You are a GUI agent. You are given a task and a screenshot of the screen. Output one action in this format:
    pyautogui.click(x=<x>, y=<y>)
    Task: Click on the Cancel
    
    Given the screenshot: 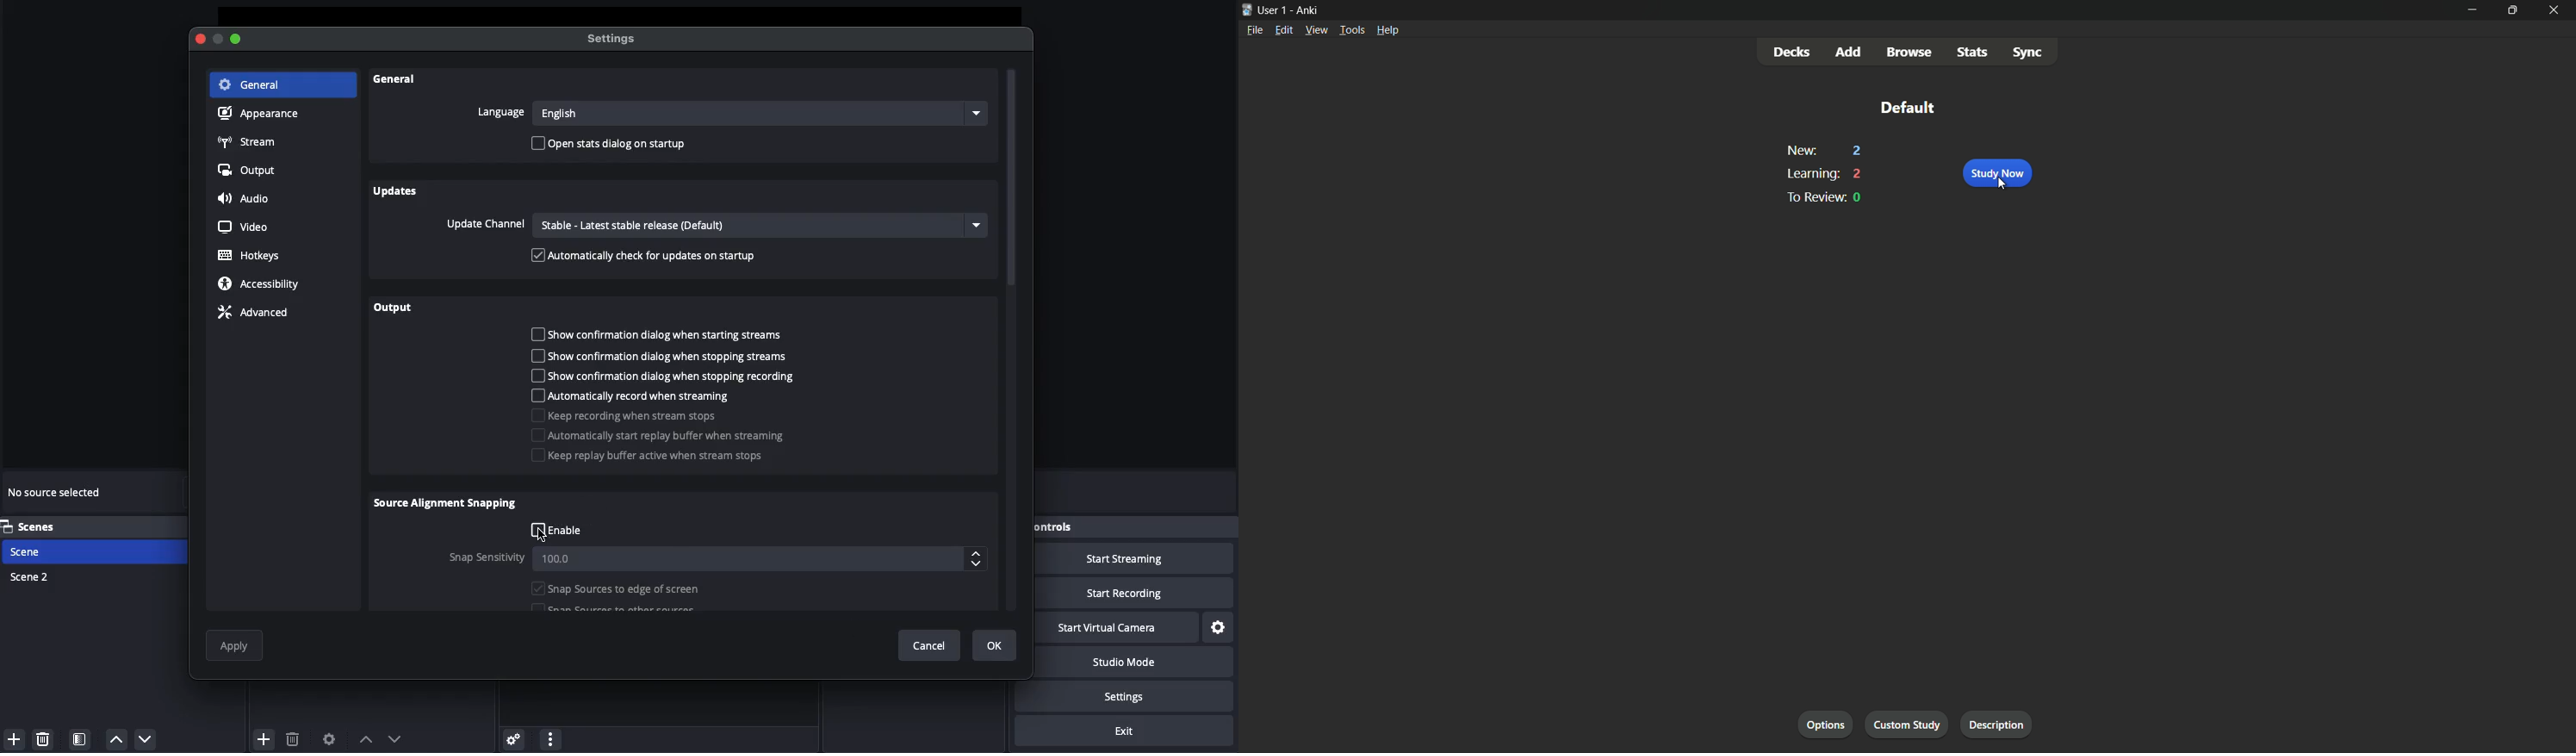 What is the action you would take?
    pyautogui.click(x=928, y=646)
    